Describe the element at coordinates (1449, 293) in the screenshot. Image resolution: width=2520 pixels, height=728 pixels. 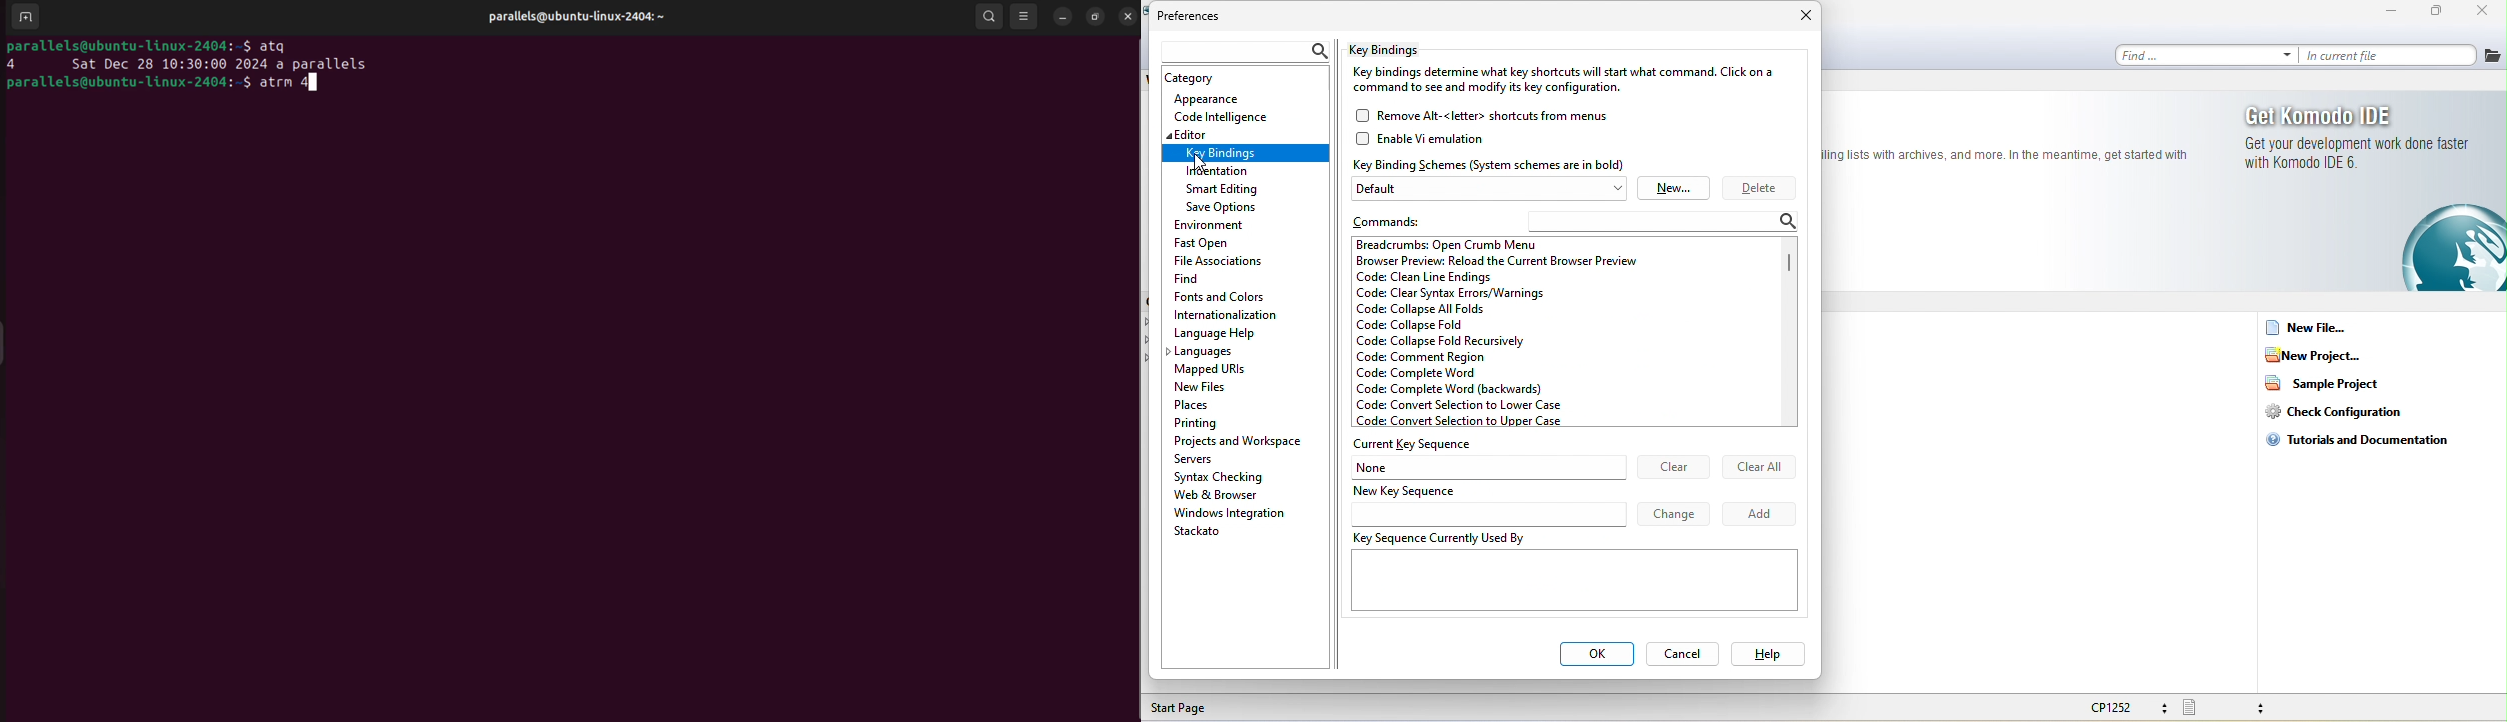
I see `code clear syntax errors/warmings` at that location.